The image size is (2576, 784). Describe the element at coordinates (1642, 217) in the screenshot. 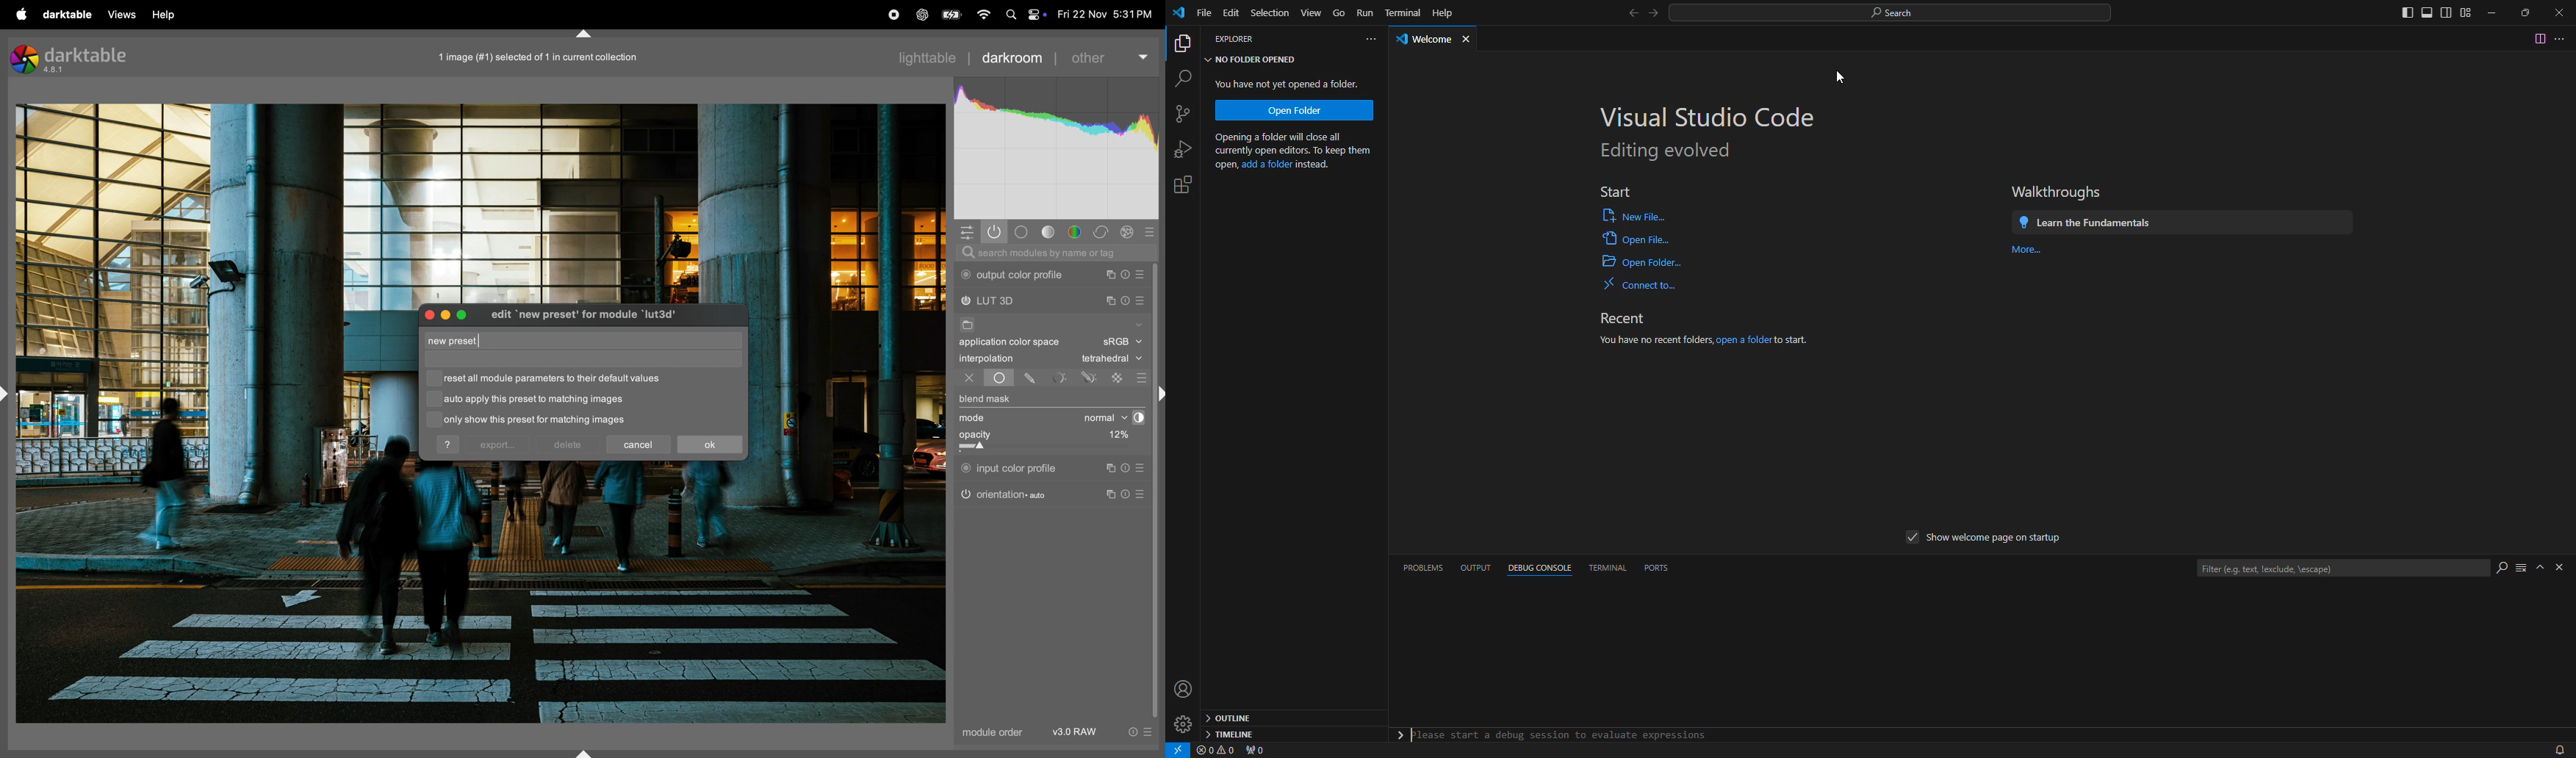

I see `New File` at that location.